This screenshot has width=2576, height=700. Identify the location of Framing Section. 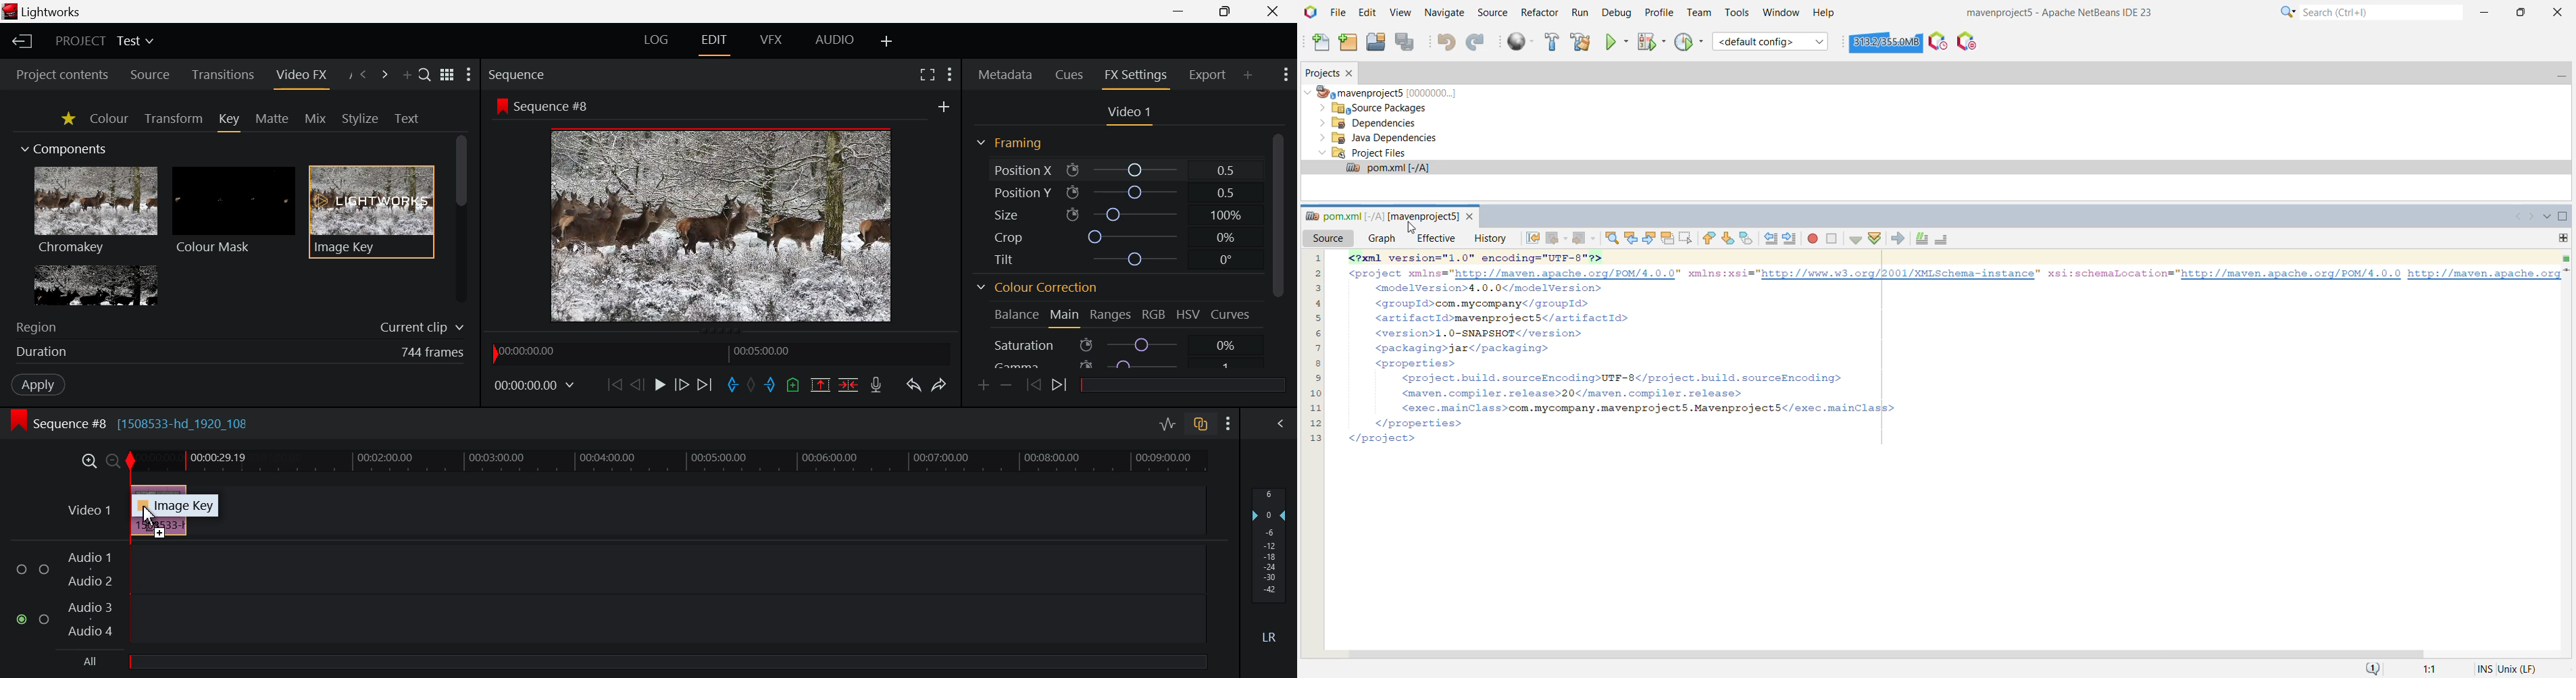
(1012, 147).